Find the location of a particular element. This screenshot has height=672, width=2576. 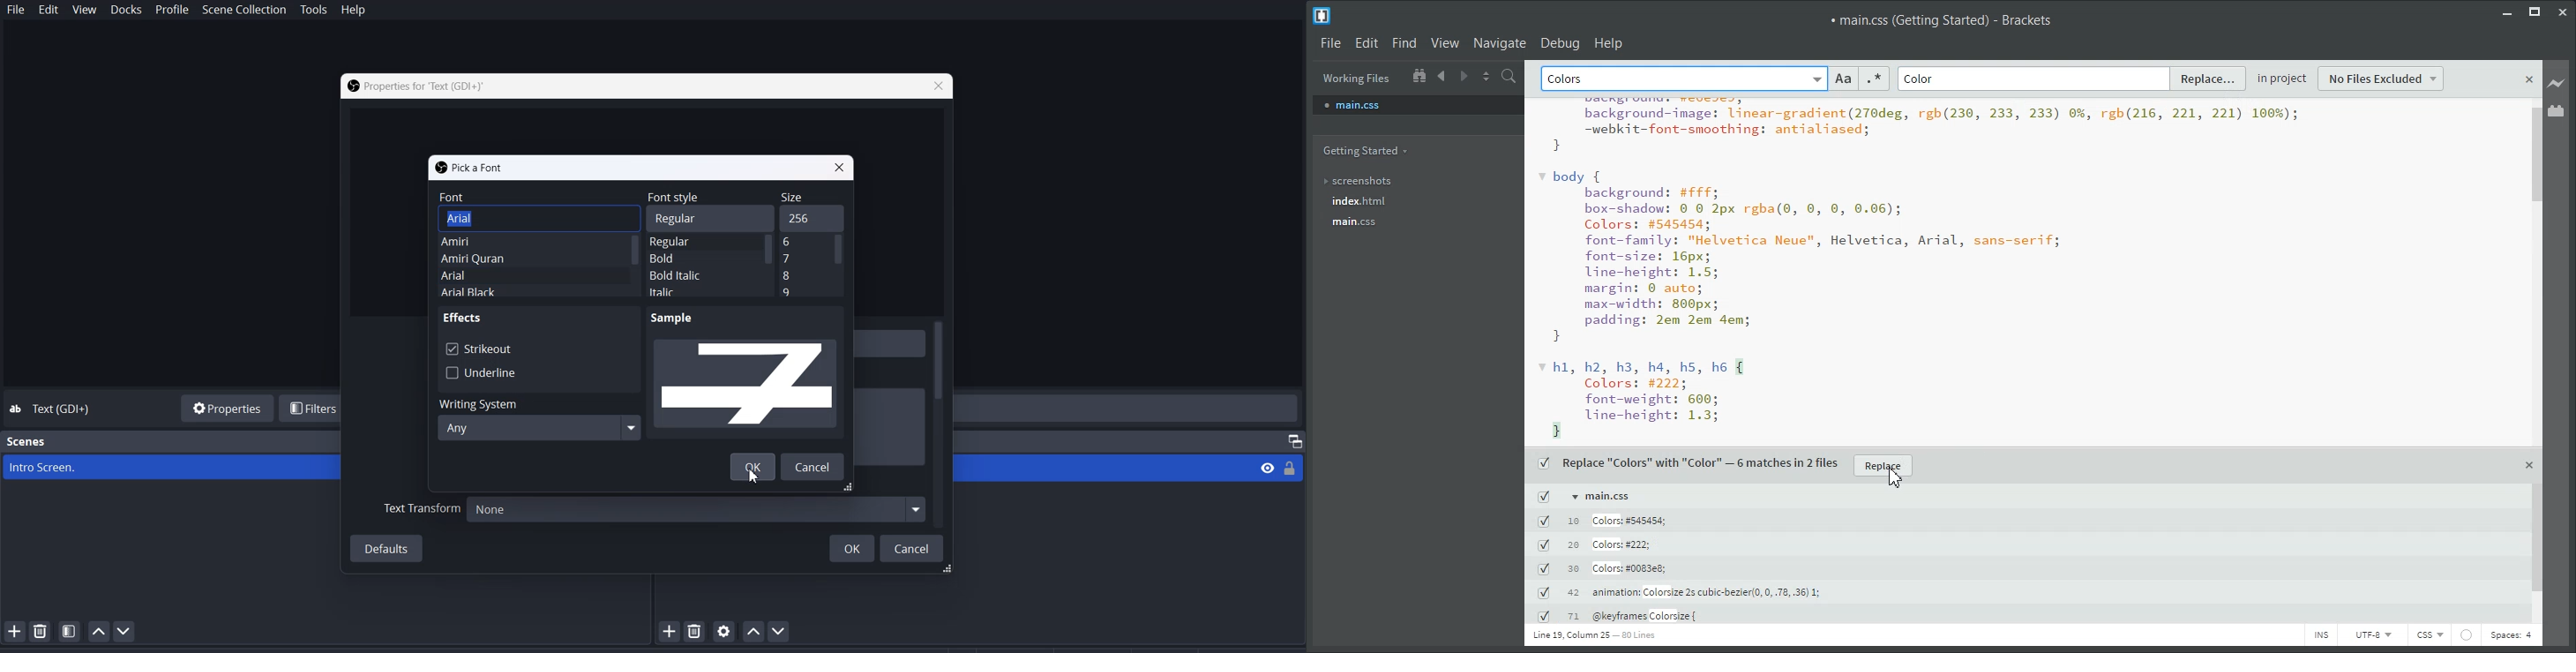

hl, h2, h3, h4, hs, h6 {
Colors: #222;
font-weight: 600;
line-height: 1.3;

3} is located at coordinates (1654, 399).